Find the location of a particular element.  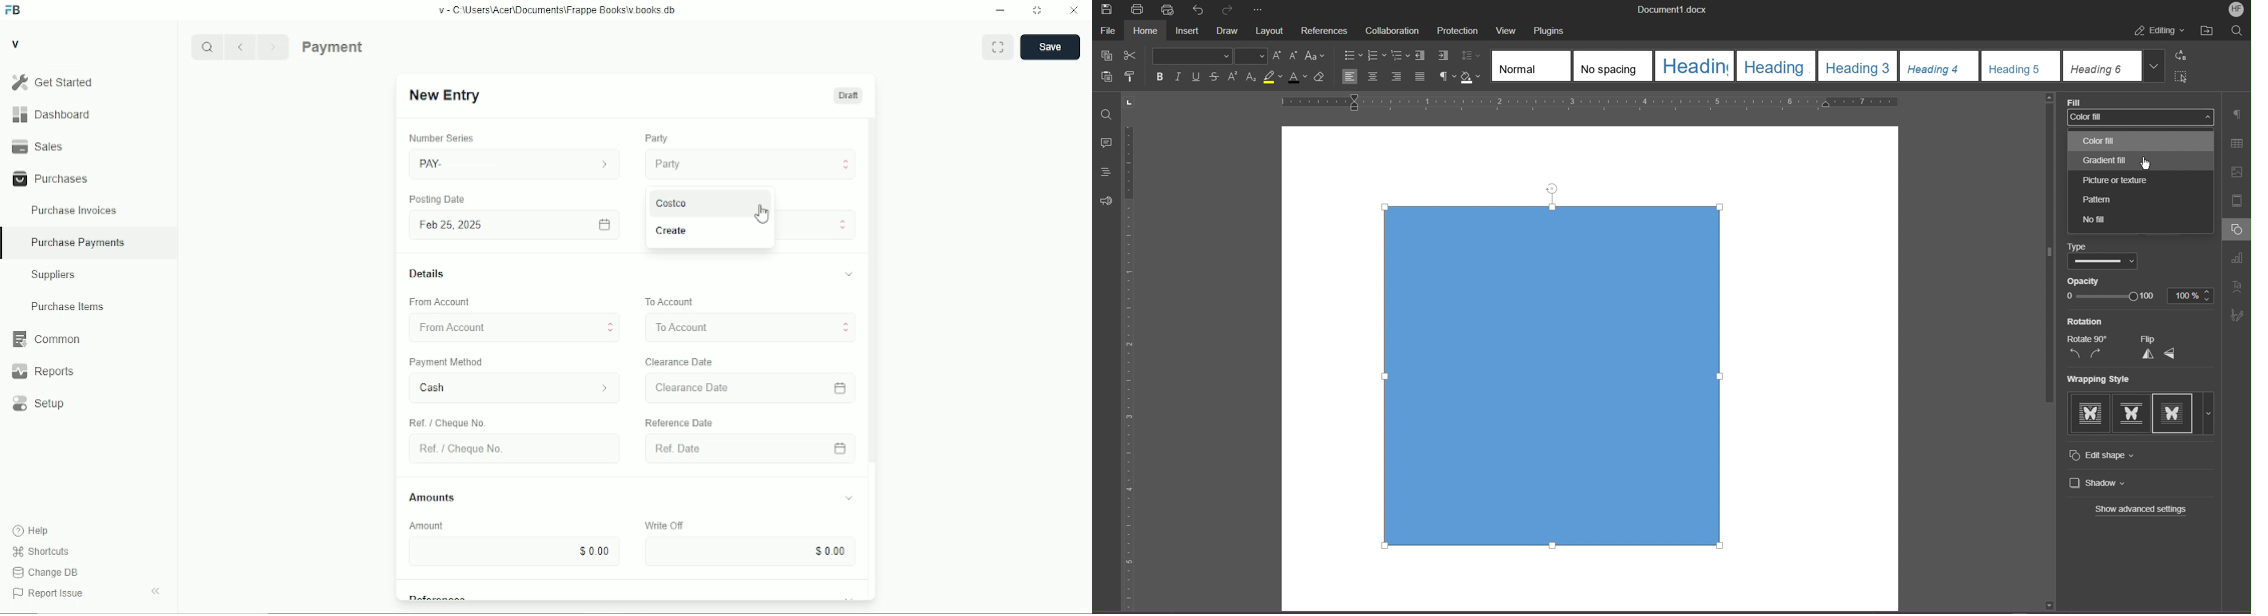

Change dimension is located at coordinates (1037, 10).